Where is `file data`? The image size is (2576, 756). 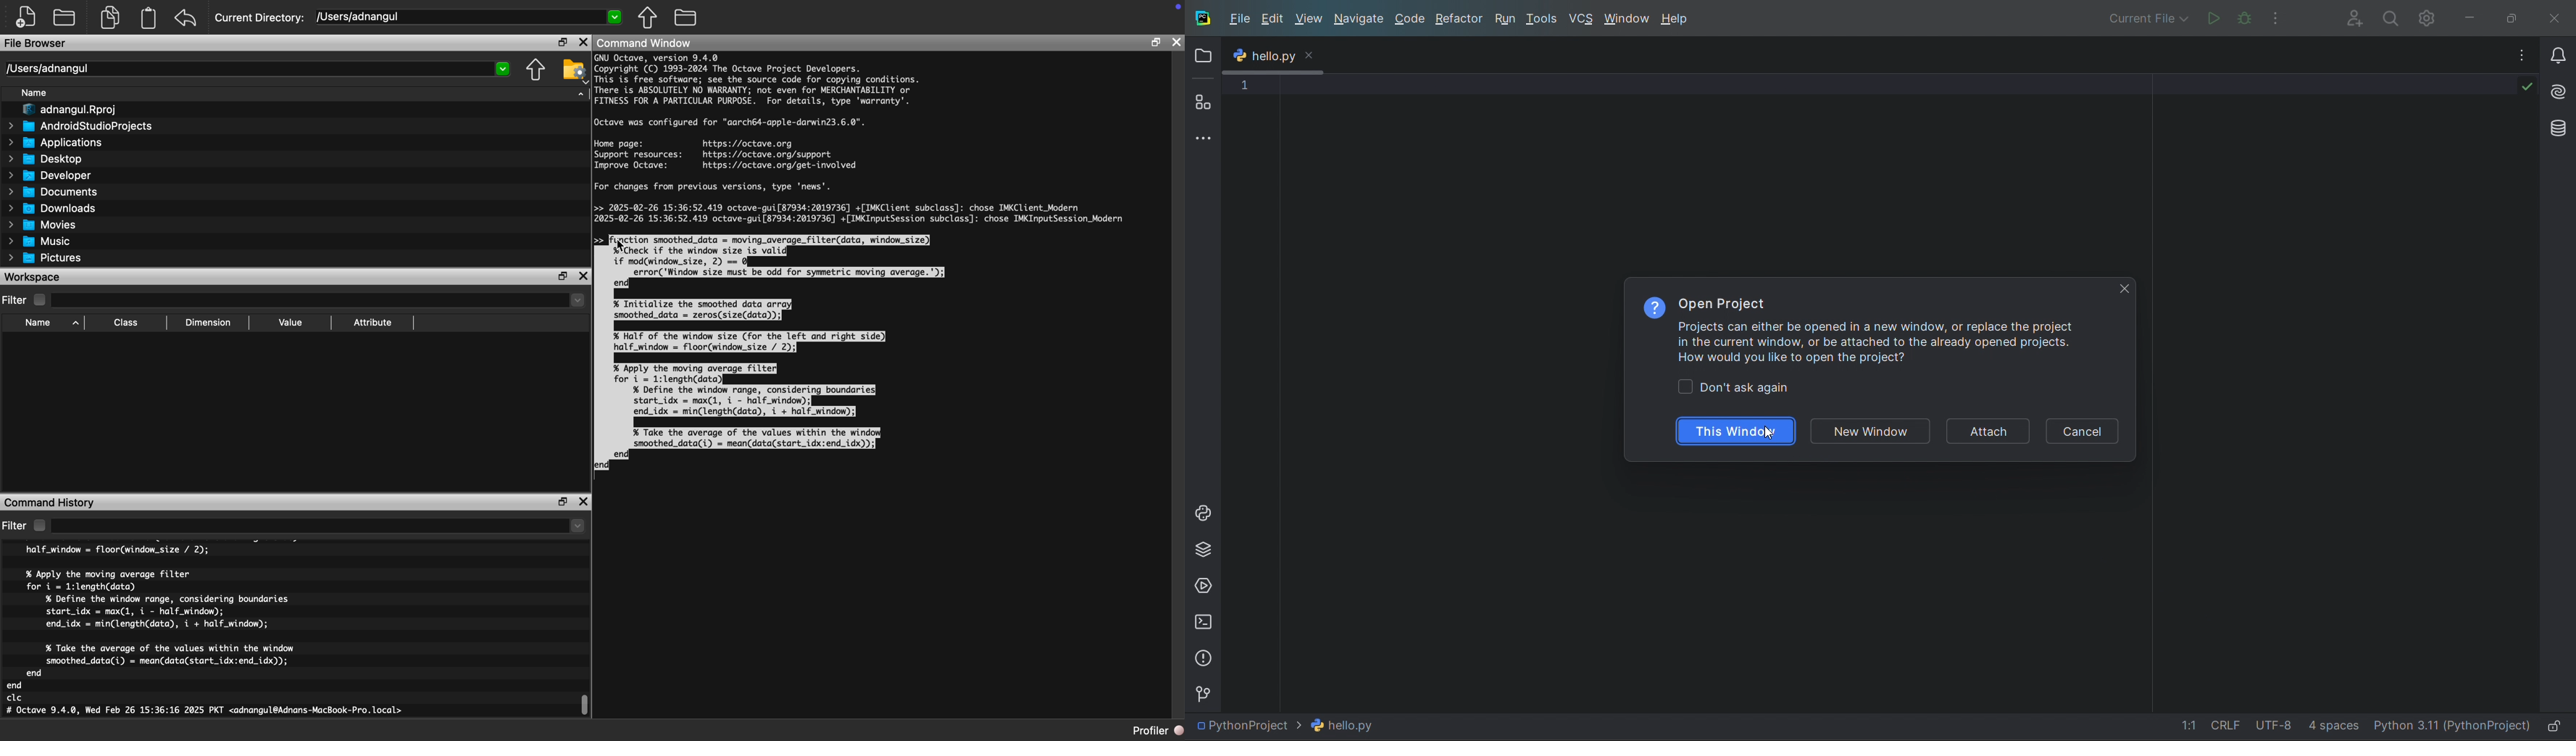 file data is located at coordinates (2258, 728).